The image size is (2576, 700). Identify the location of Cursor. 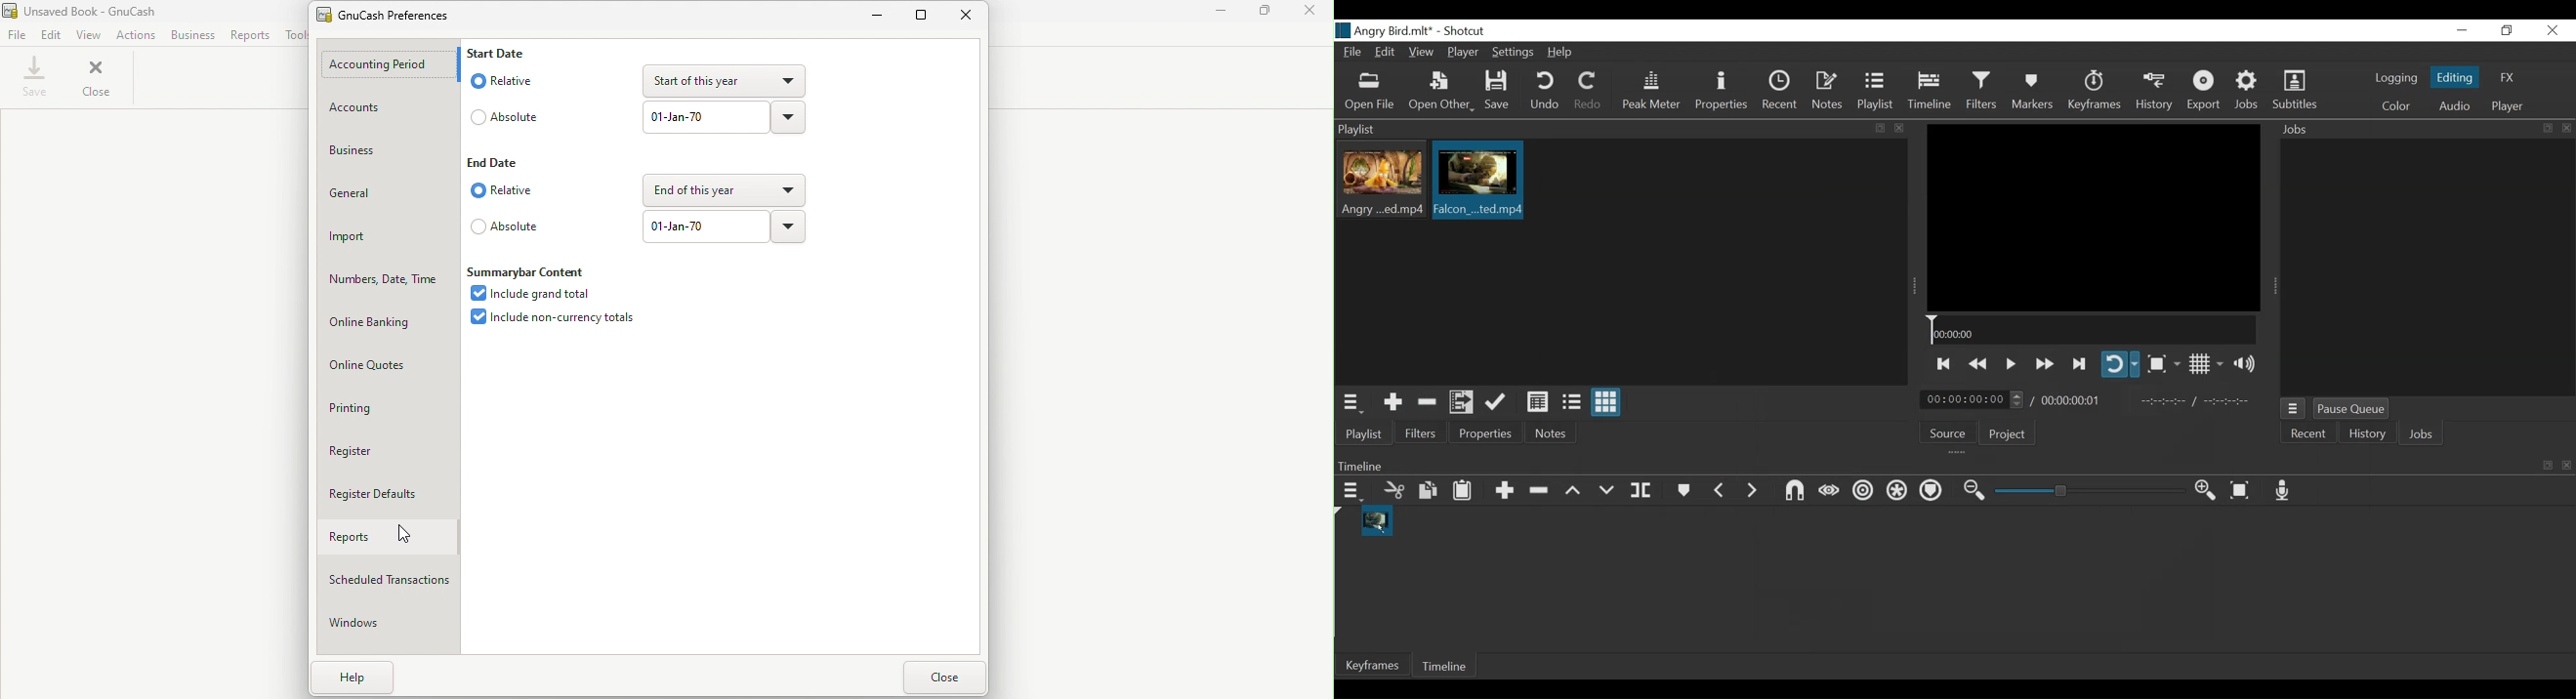
(405, 535).